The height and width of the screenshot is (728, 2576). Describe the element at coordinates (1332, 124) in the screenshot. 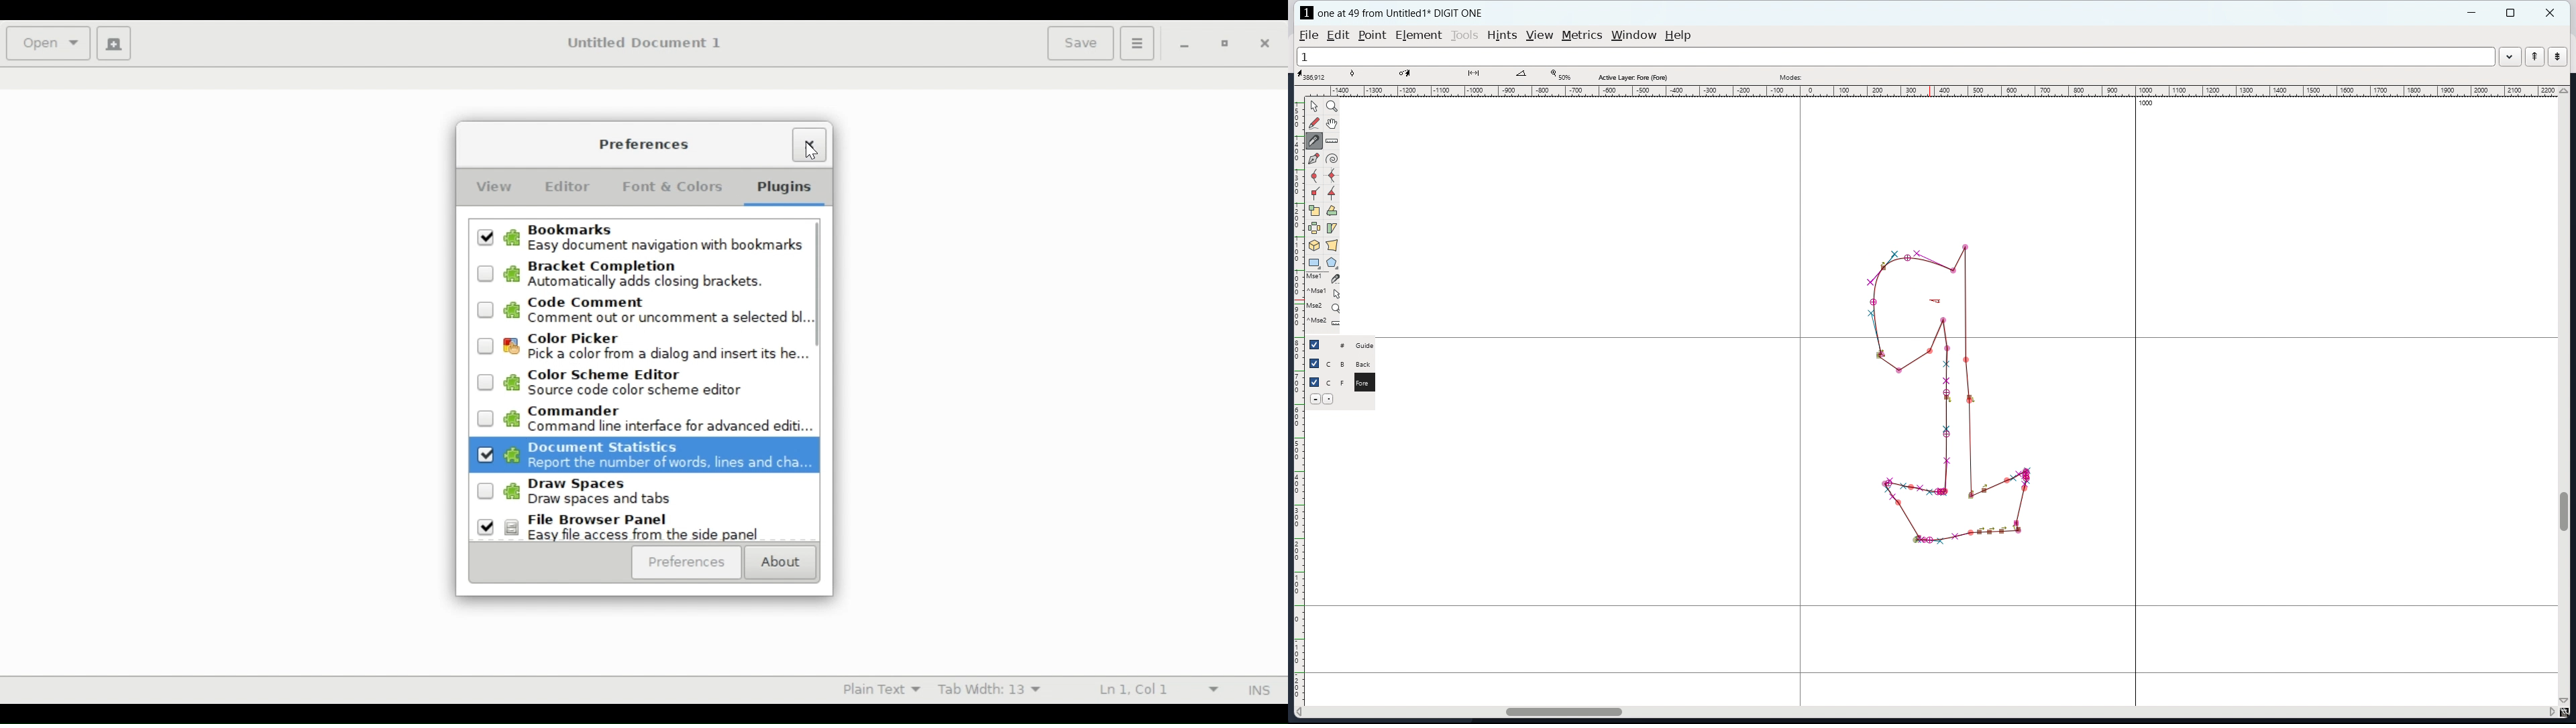

I see `scroll by hand` at that location.